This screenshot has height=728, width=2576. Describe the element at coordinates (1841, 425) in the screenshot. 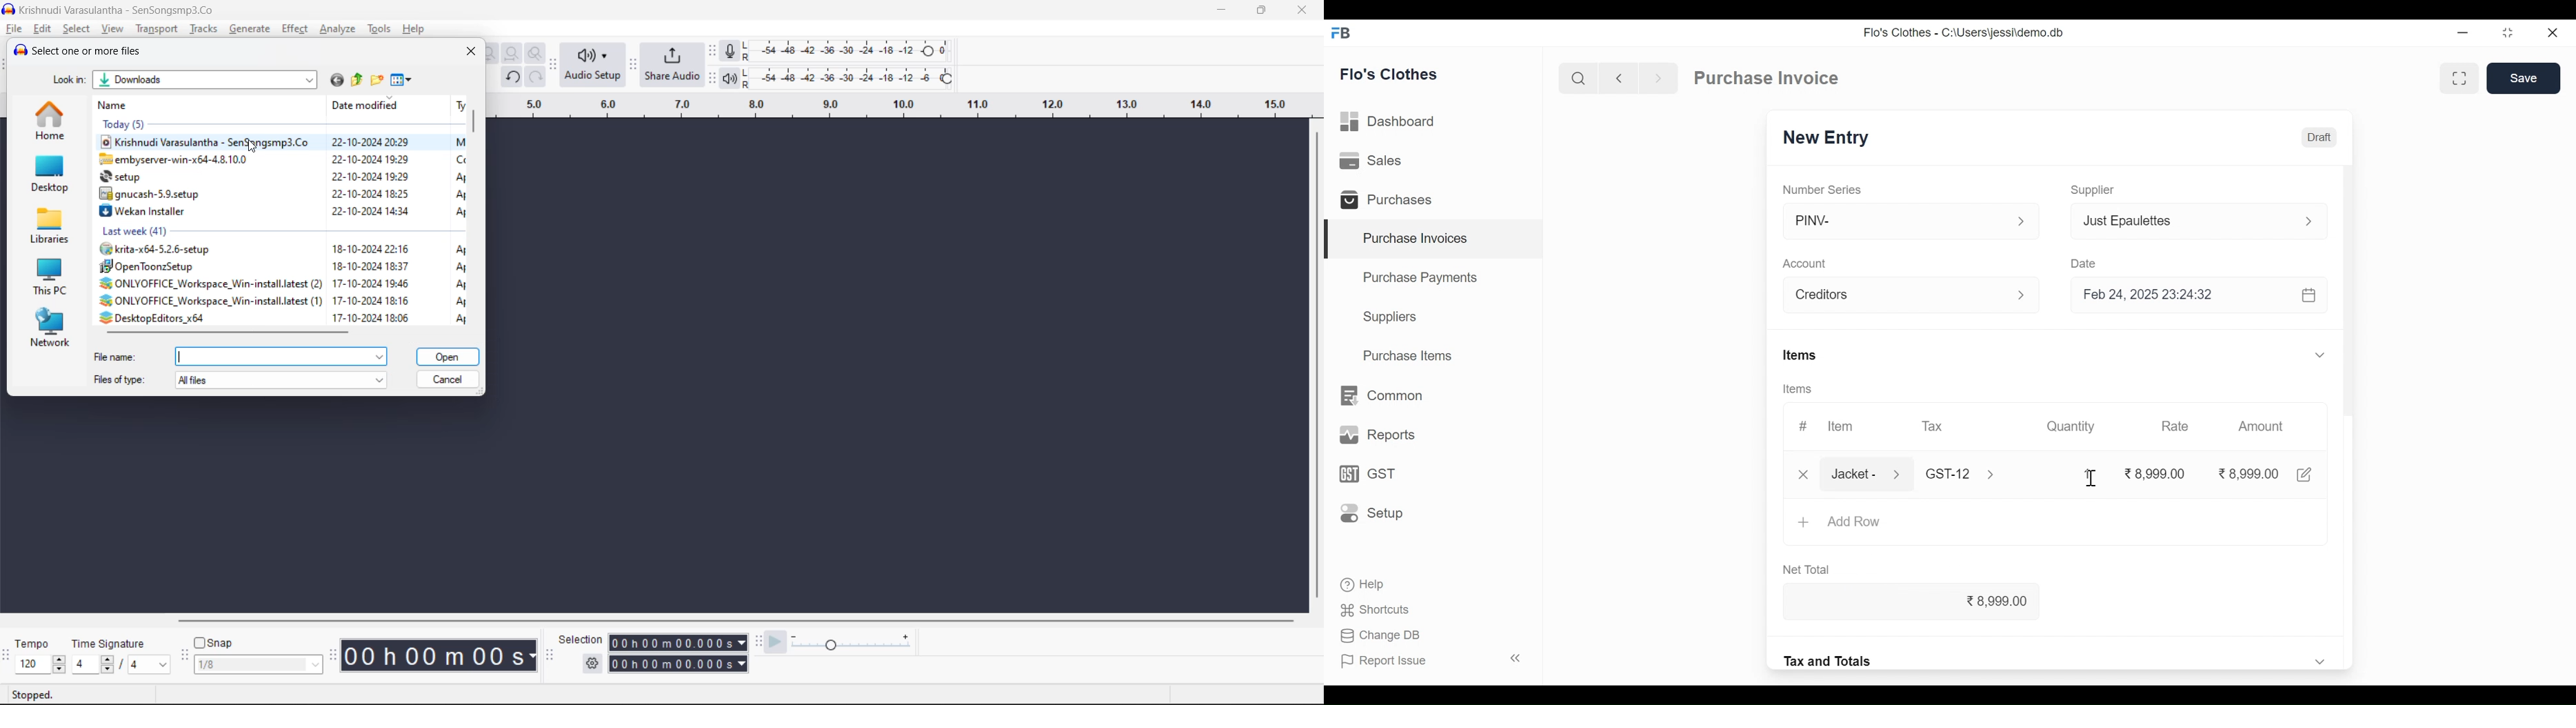

I see `Item` at that location.